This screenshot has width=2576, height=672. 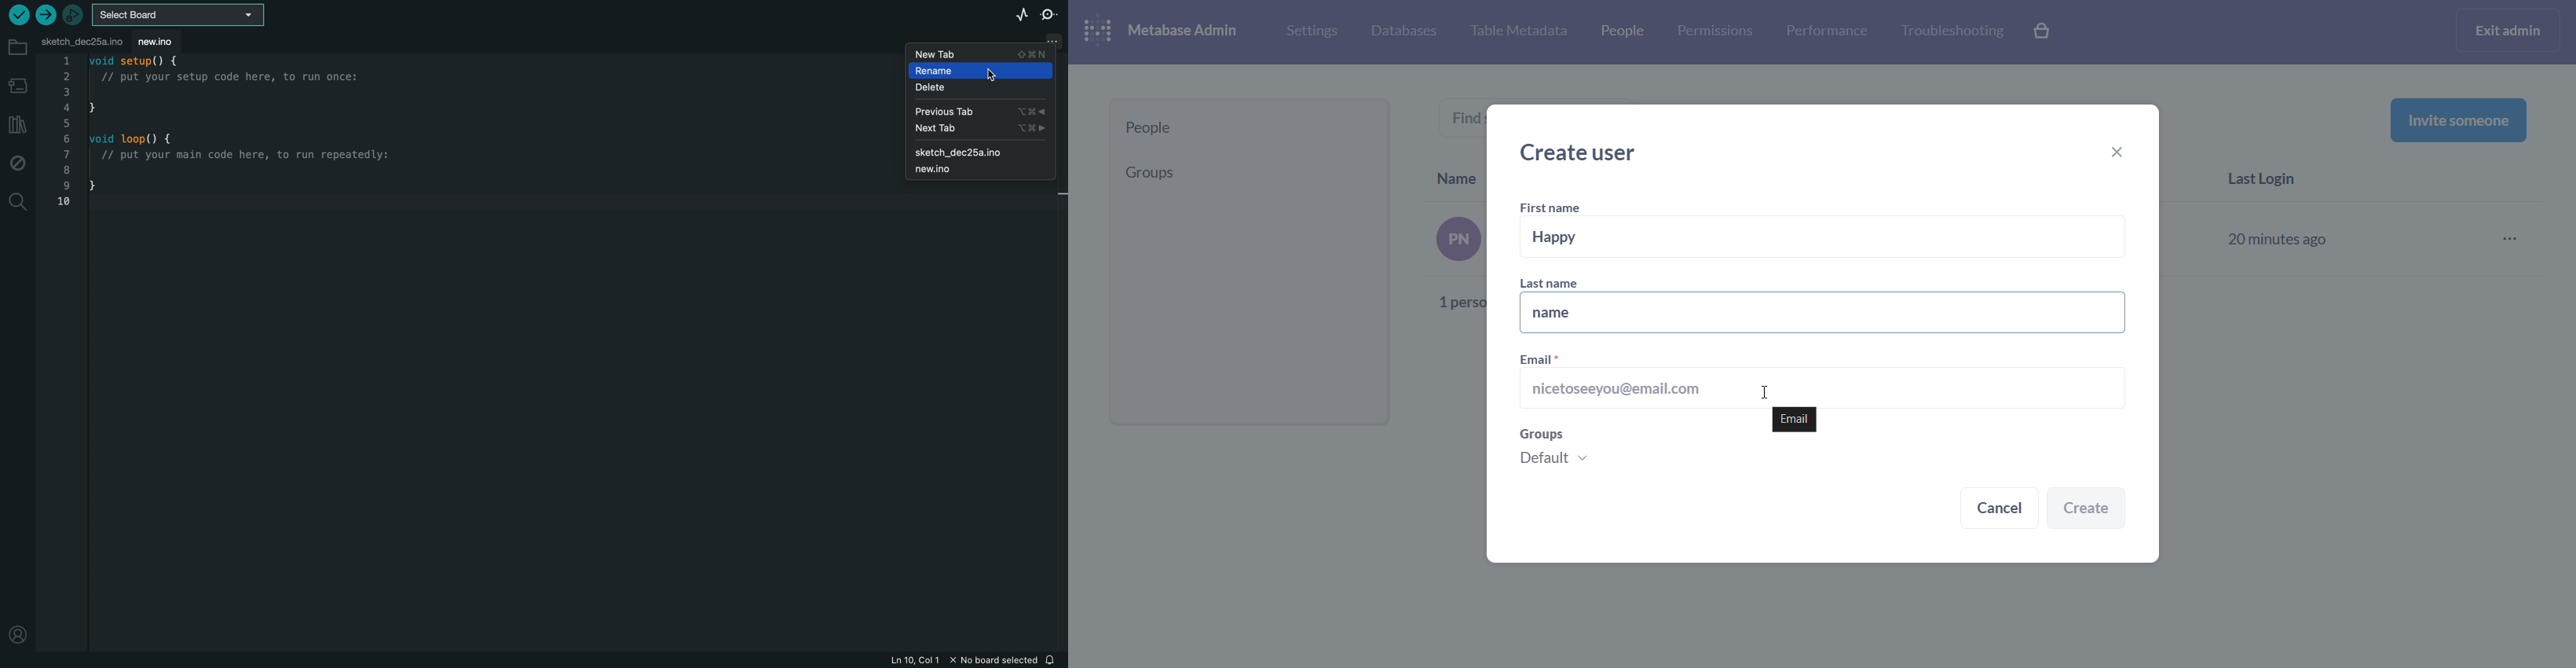 What do you see at coordinates (1553, 208) in the screenshot?
I see `first name` at bounding box center [1553, 208].